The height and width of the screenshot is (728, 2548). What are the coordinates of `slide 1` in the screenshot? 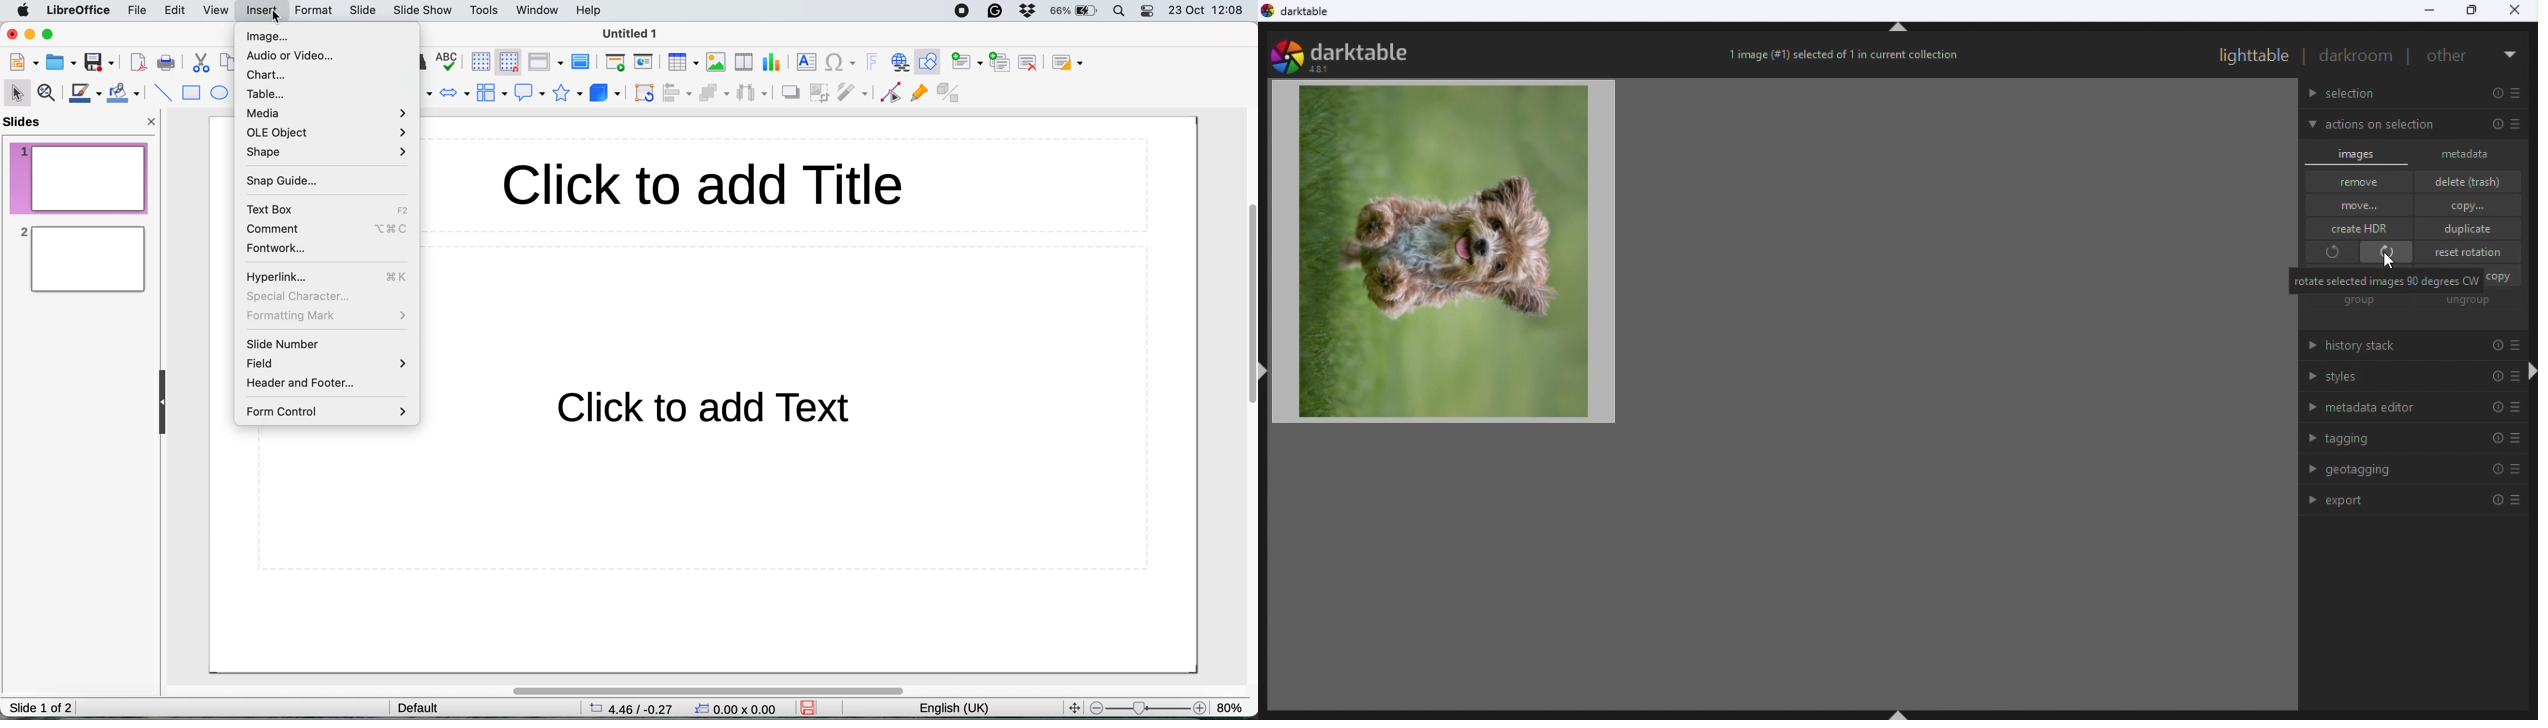 It's located at (79, 178).